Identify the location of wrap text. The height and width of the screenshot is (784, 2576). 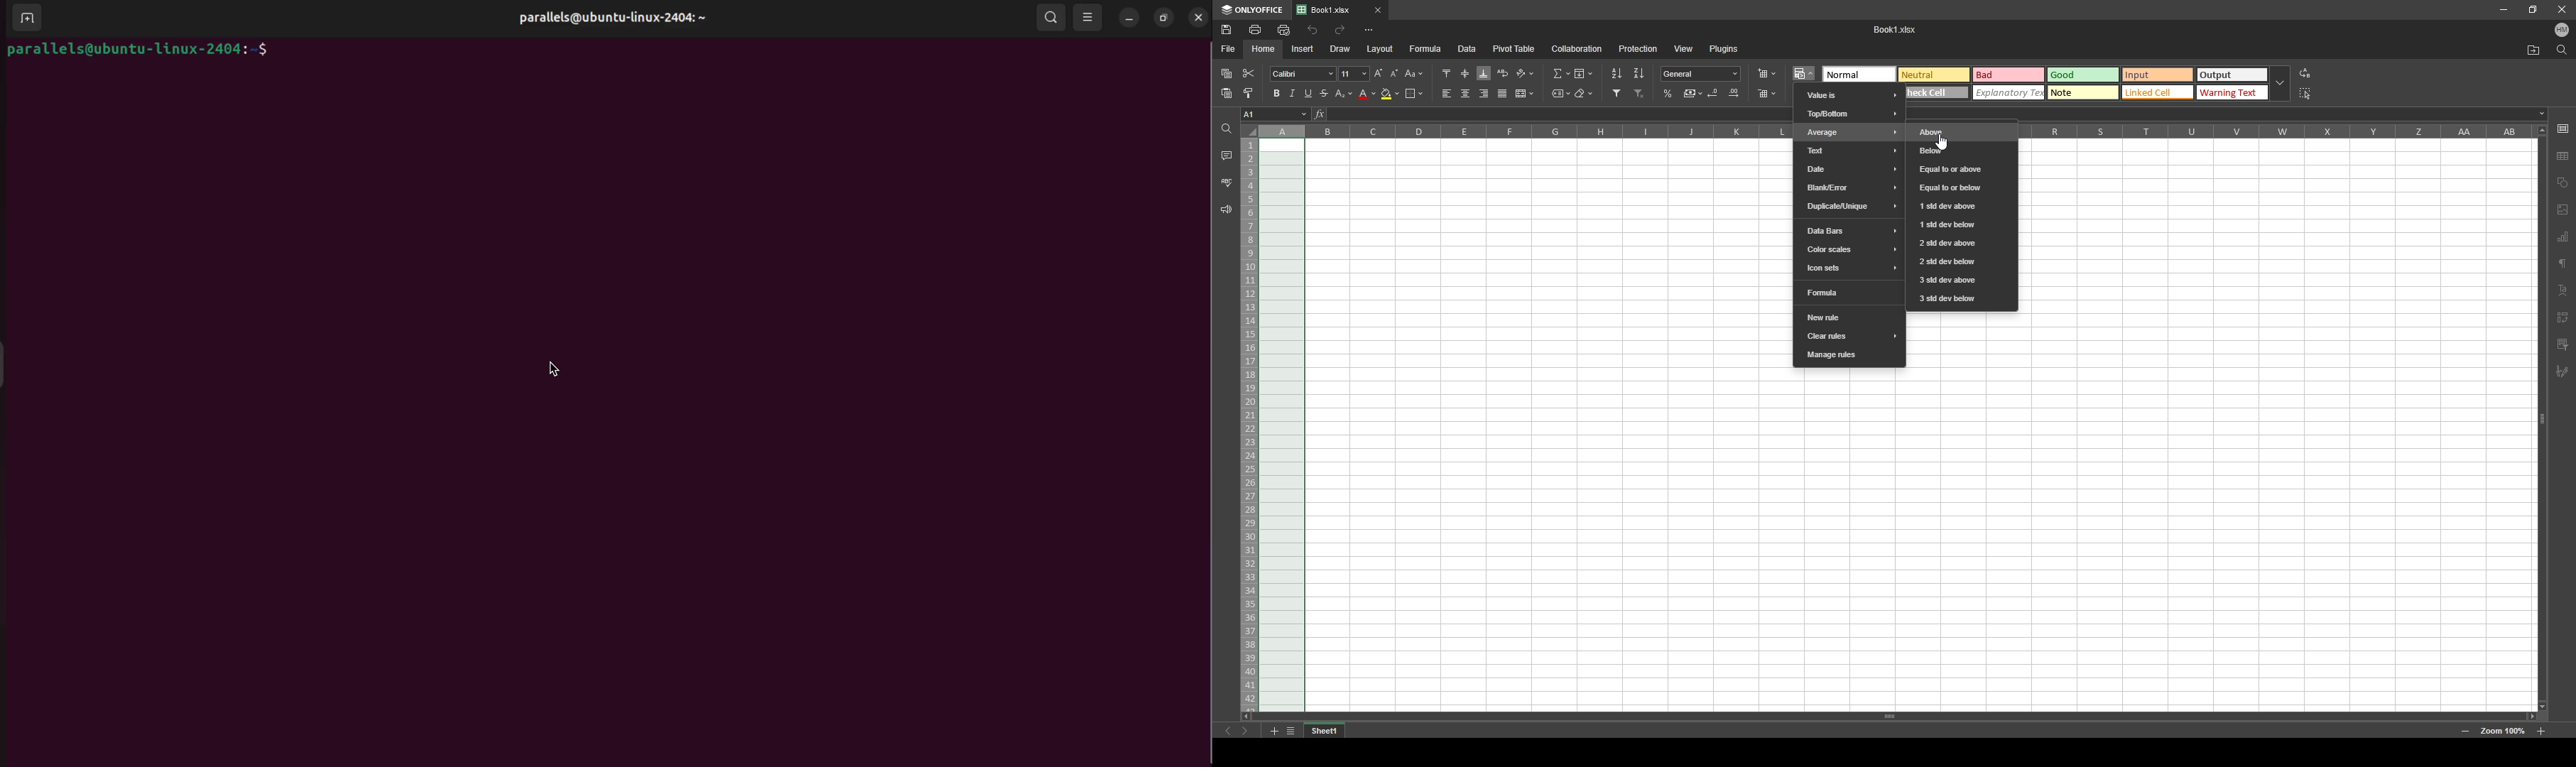
(1504, 72).